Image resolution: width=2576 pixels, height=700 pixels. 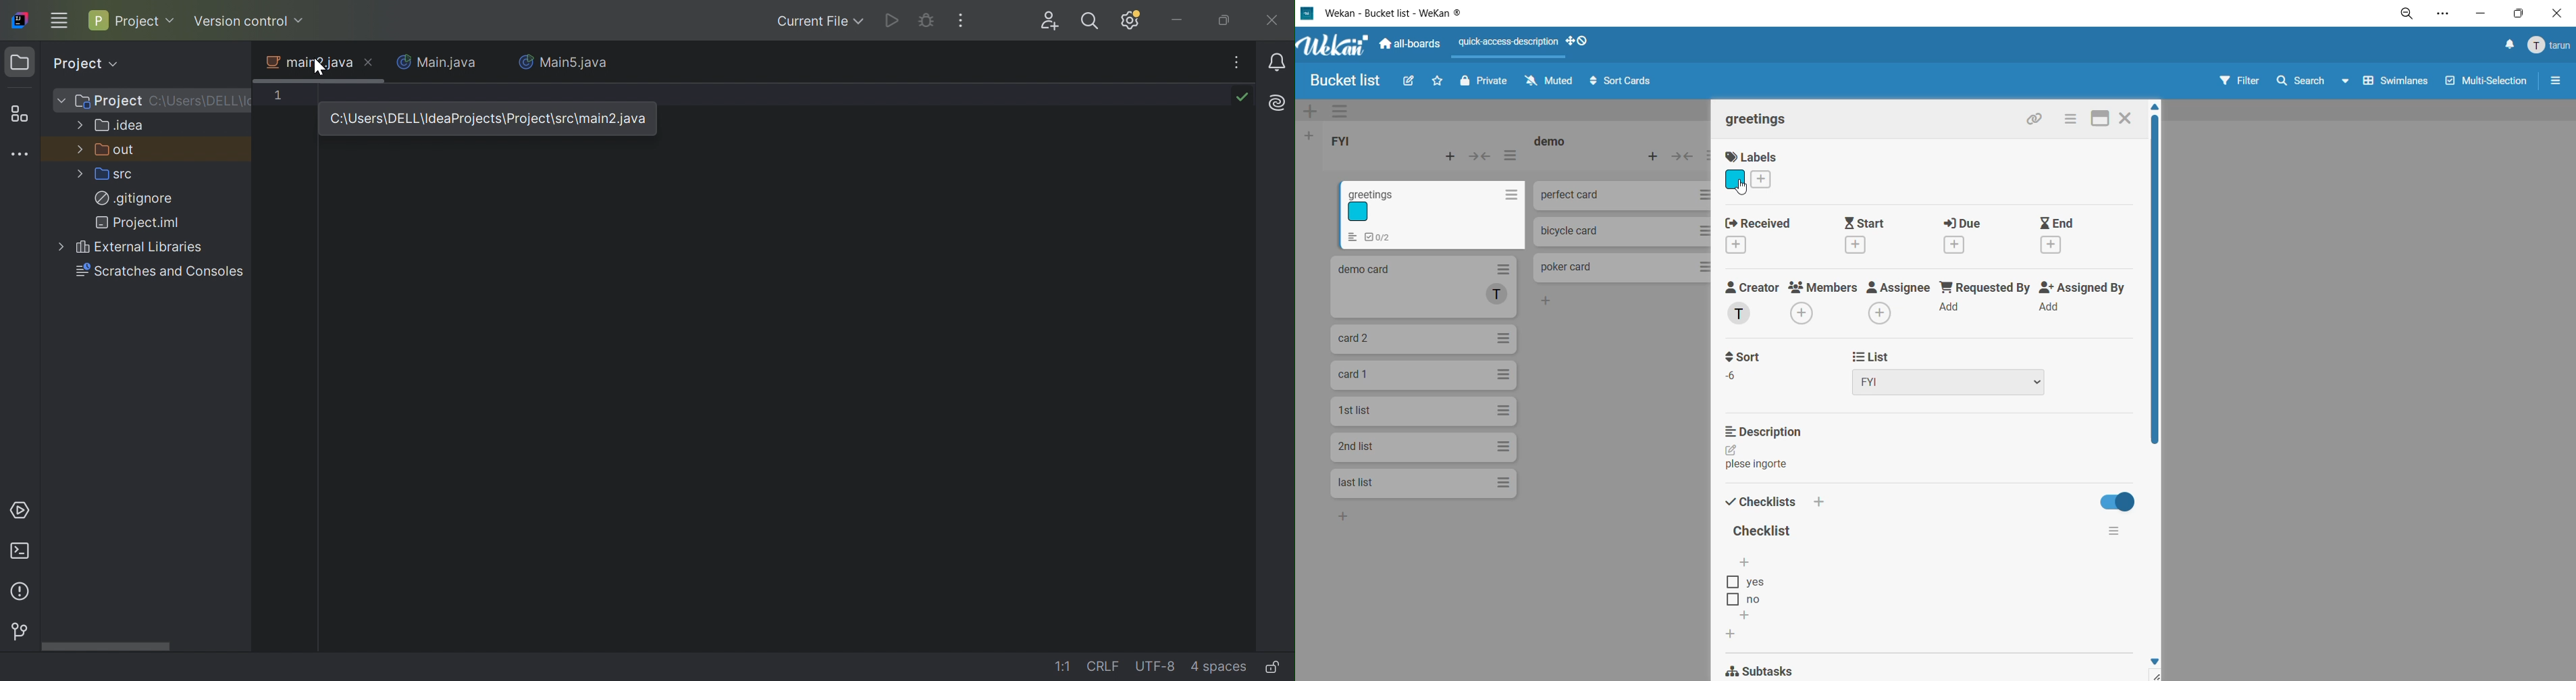 I want to click on add card, so click(x=1448, y=159).